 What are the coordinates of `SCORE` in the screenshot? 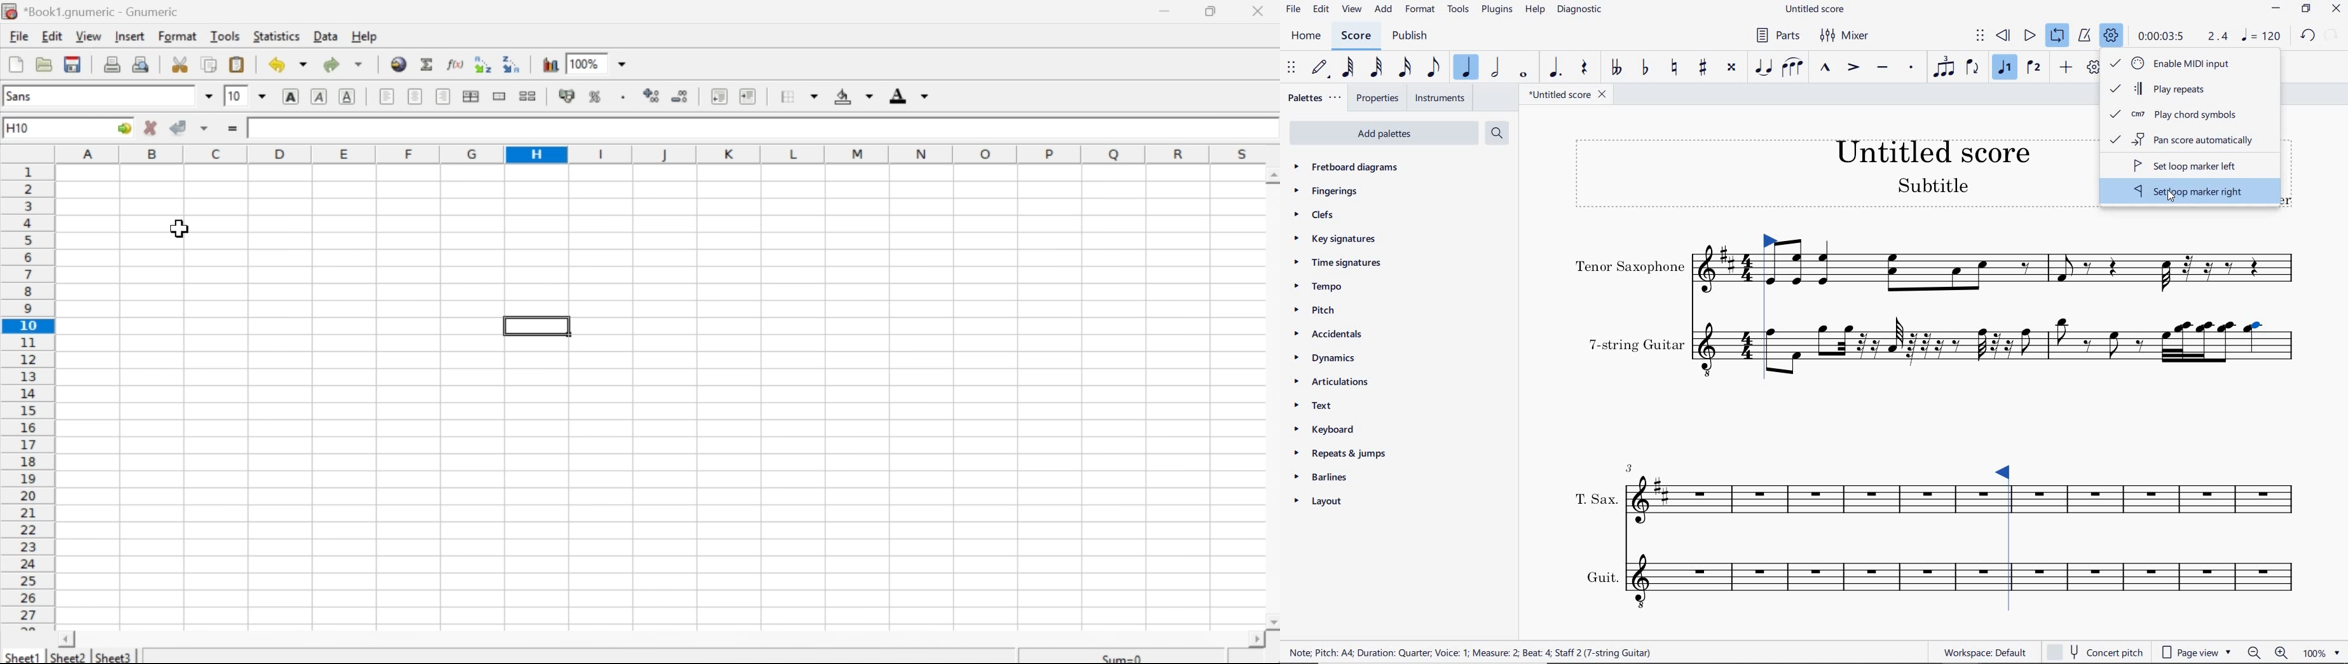 It's located at (1354, 36).